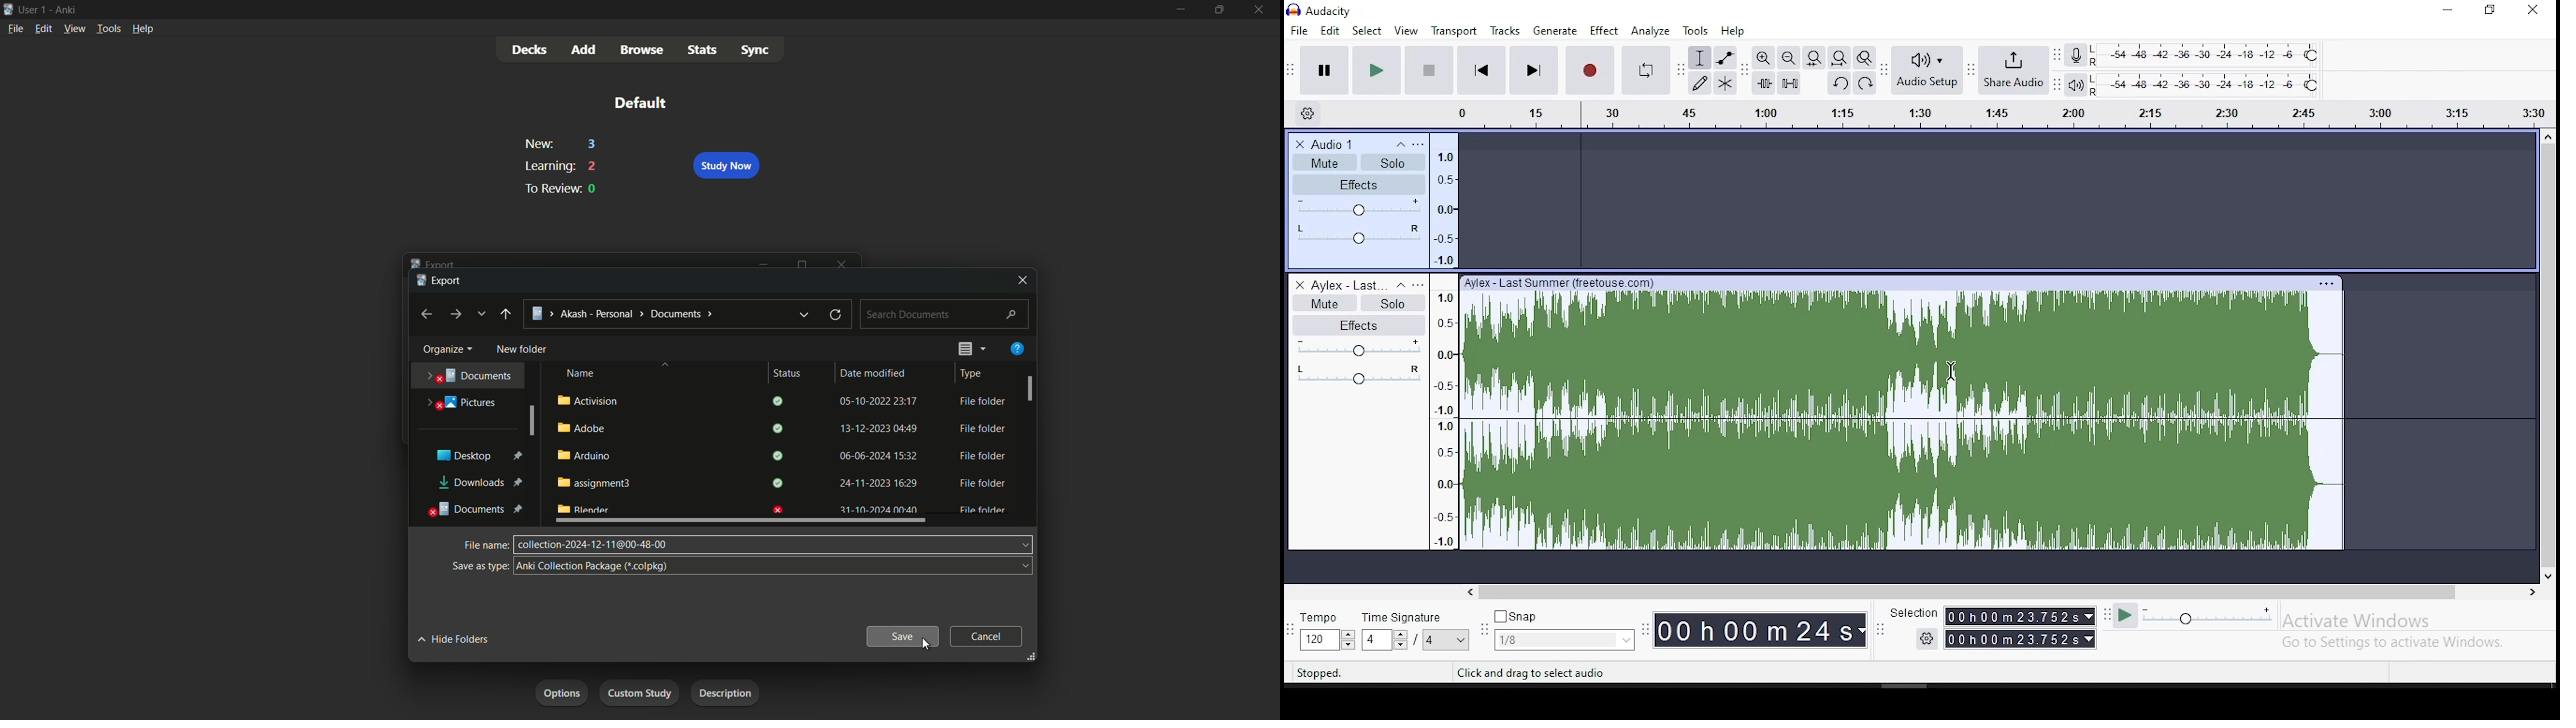  What do you see at coordinates (593, 166) in the screenshot?
I see `2` at bounding box center [593, 166].